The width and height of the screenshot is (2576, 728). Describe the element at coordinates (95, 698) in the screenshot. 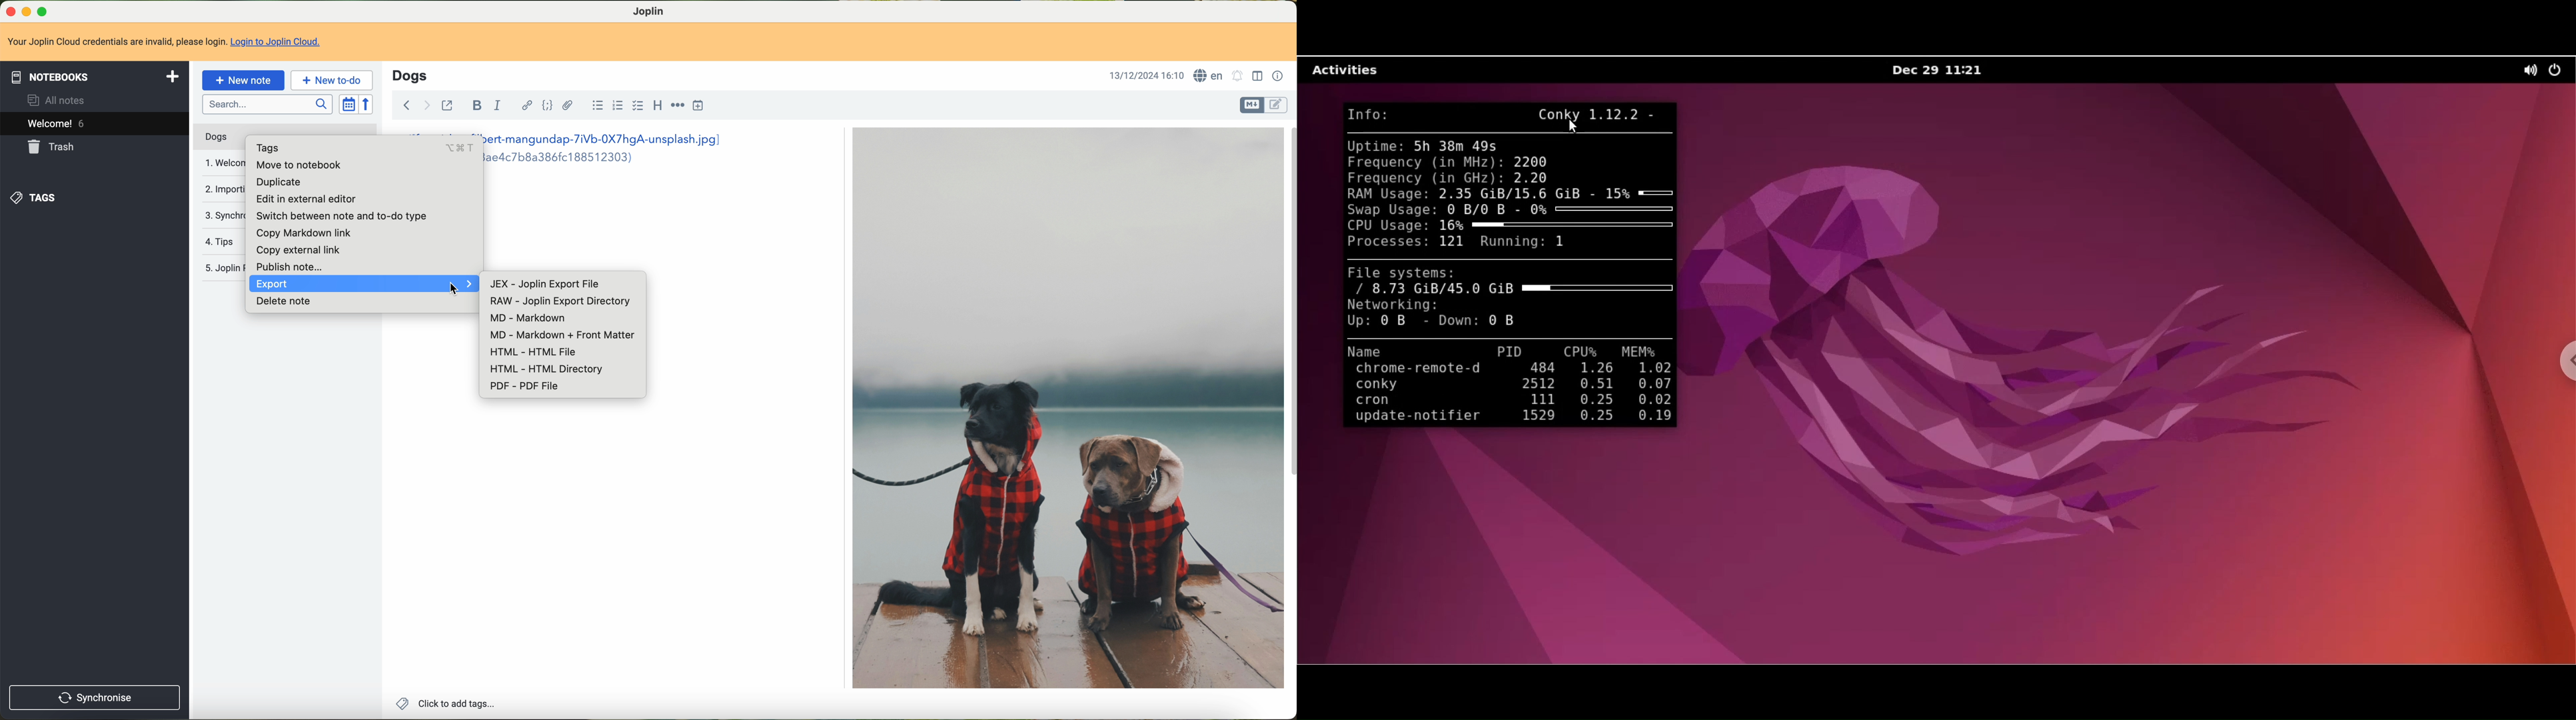

I see `synchronise` at that location.